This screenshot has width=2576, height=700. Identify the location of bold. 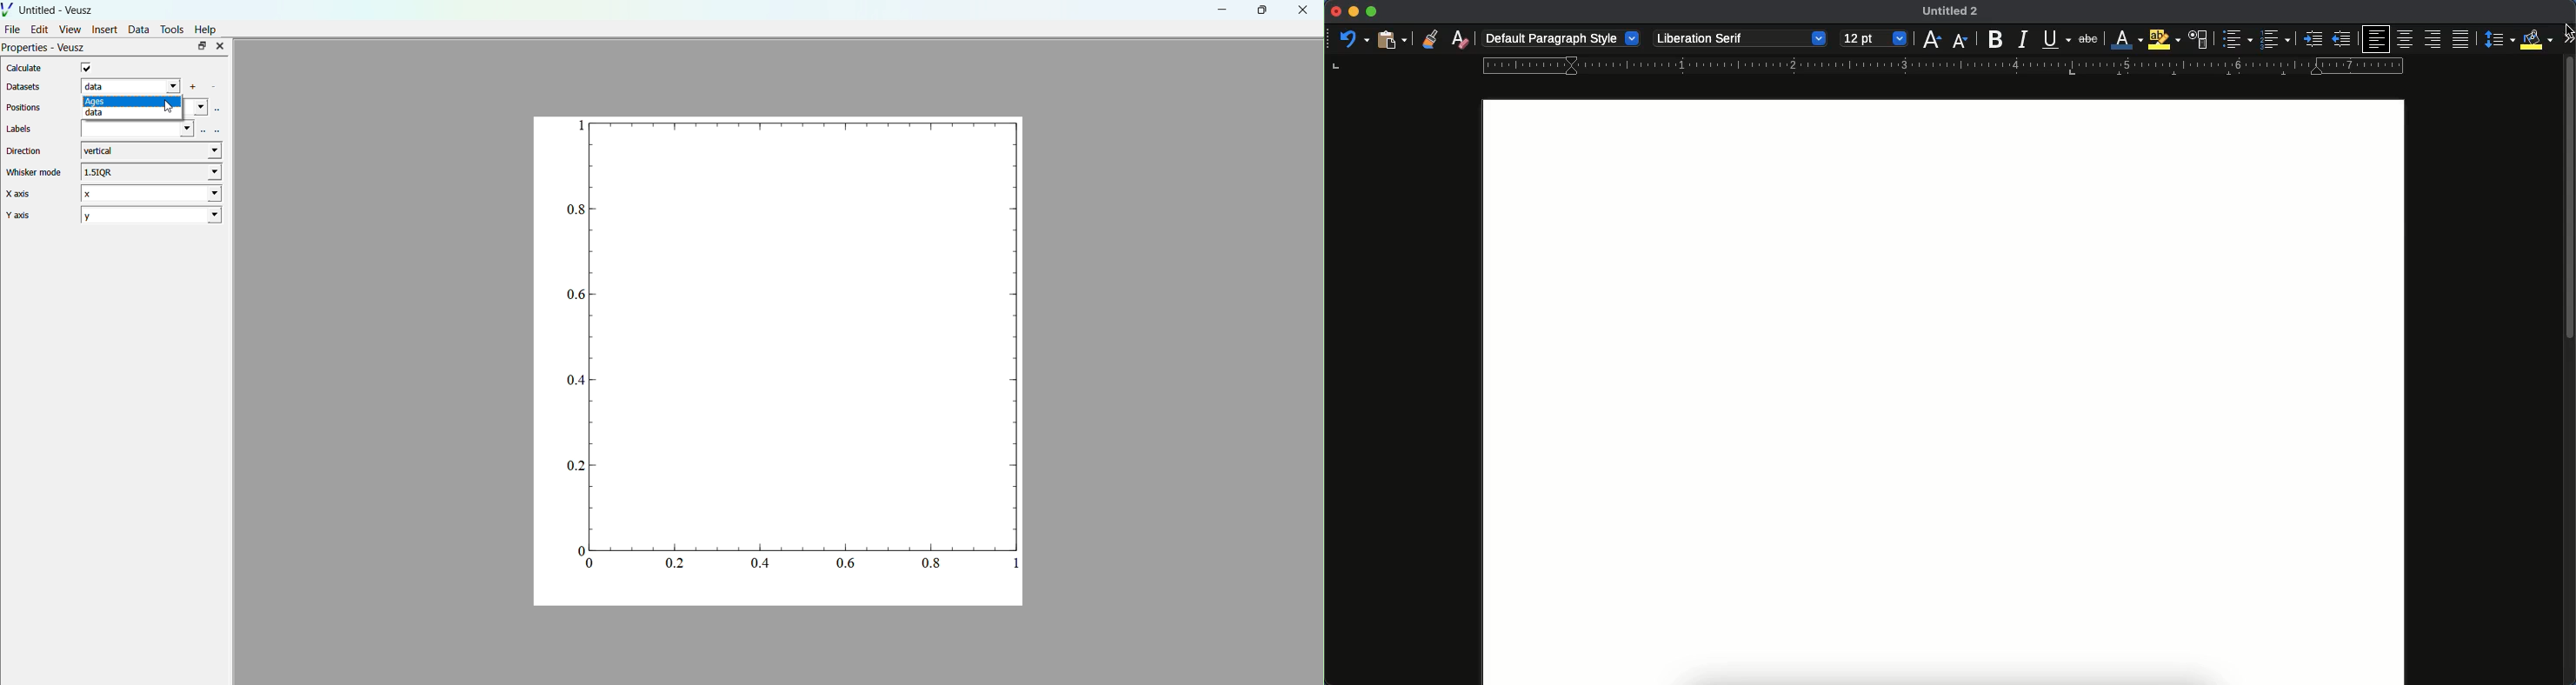
(1994, 38).